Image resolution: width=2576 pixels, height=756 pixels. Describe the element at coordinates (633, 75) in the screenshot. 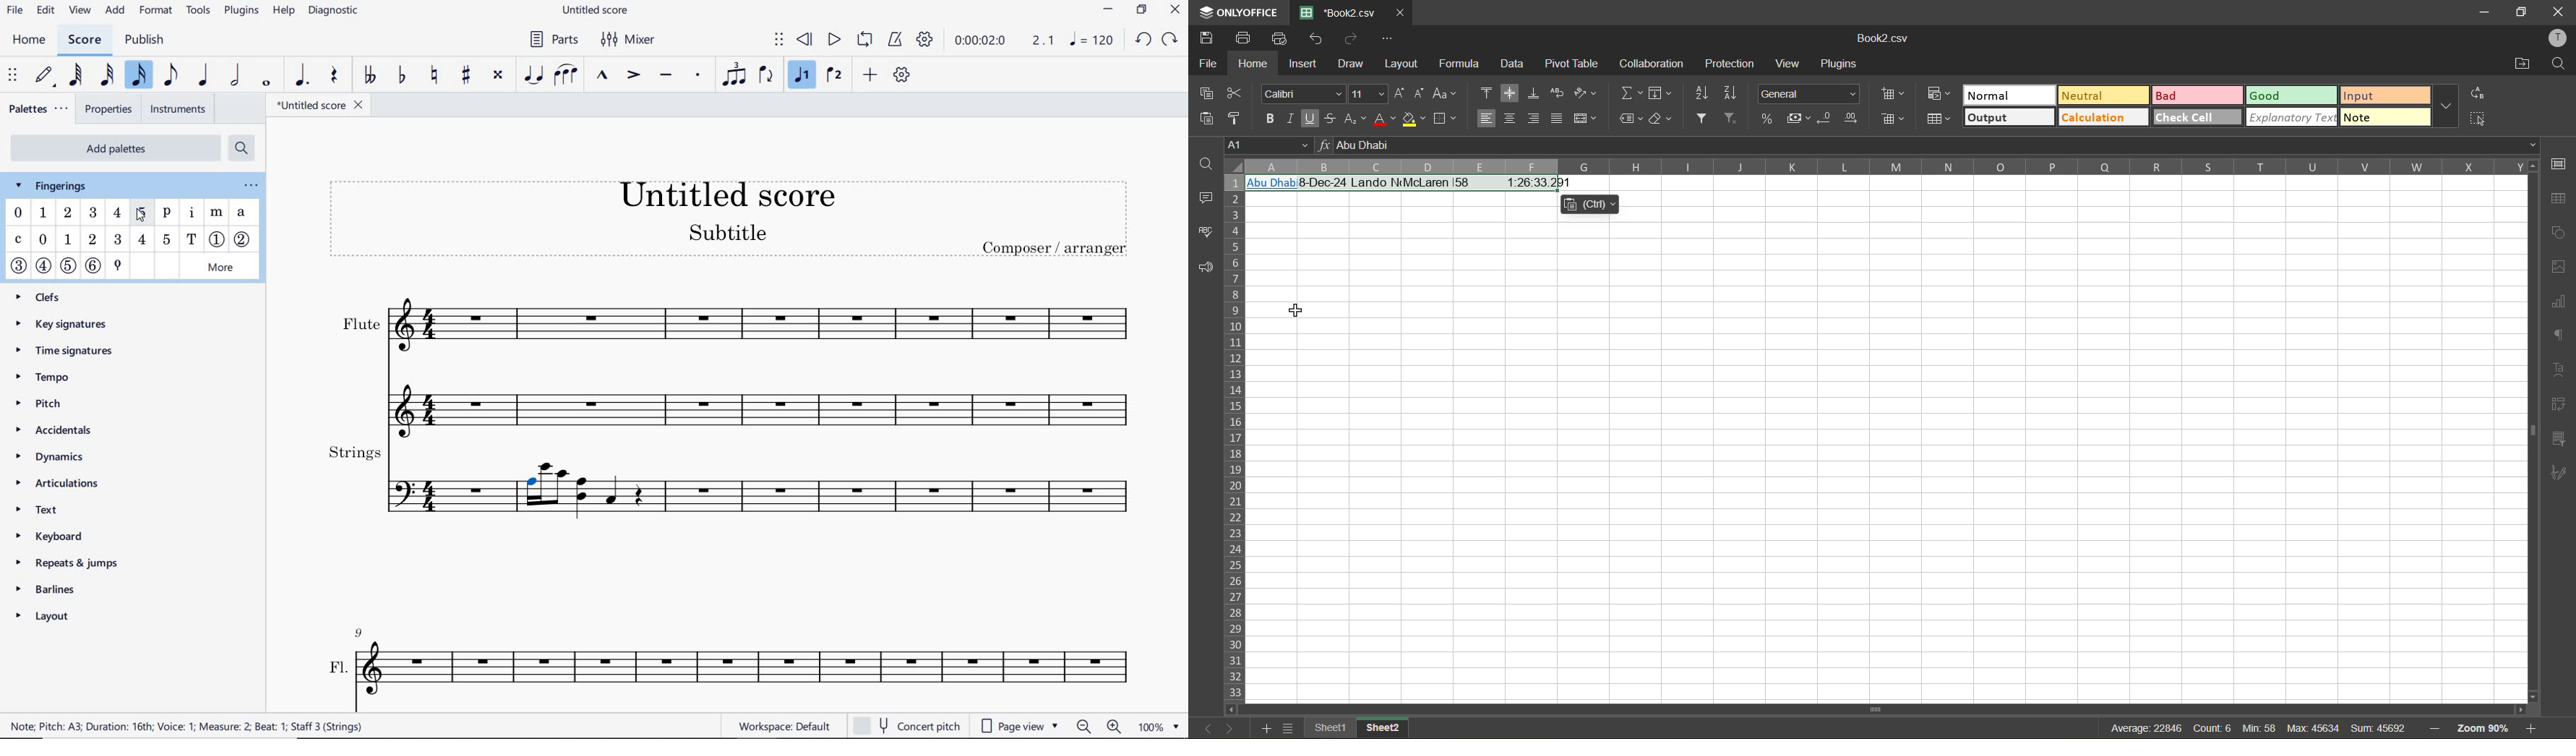

I see `accent` at that location.